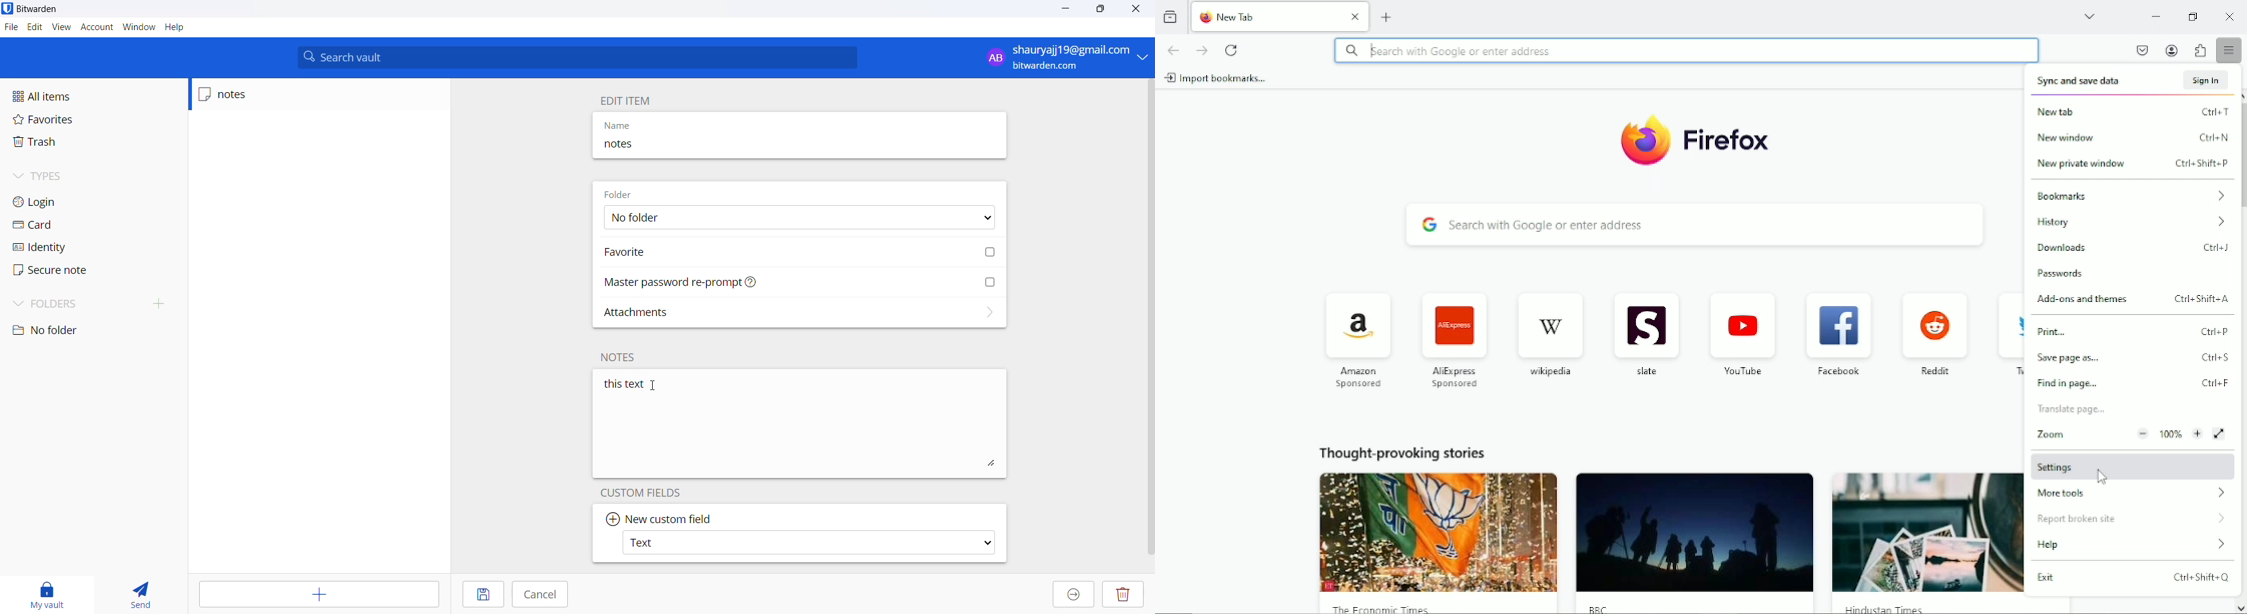 The width and height of the screenshot is (2268, 616). What do you see at coordinates (798, 219) in the screenshot?
I see `No folder` at bounding box center [798, 219].